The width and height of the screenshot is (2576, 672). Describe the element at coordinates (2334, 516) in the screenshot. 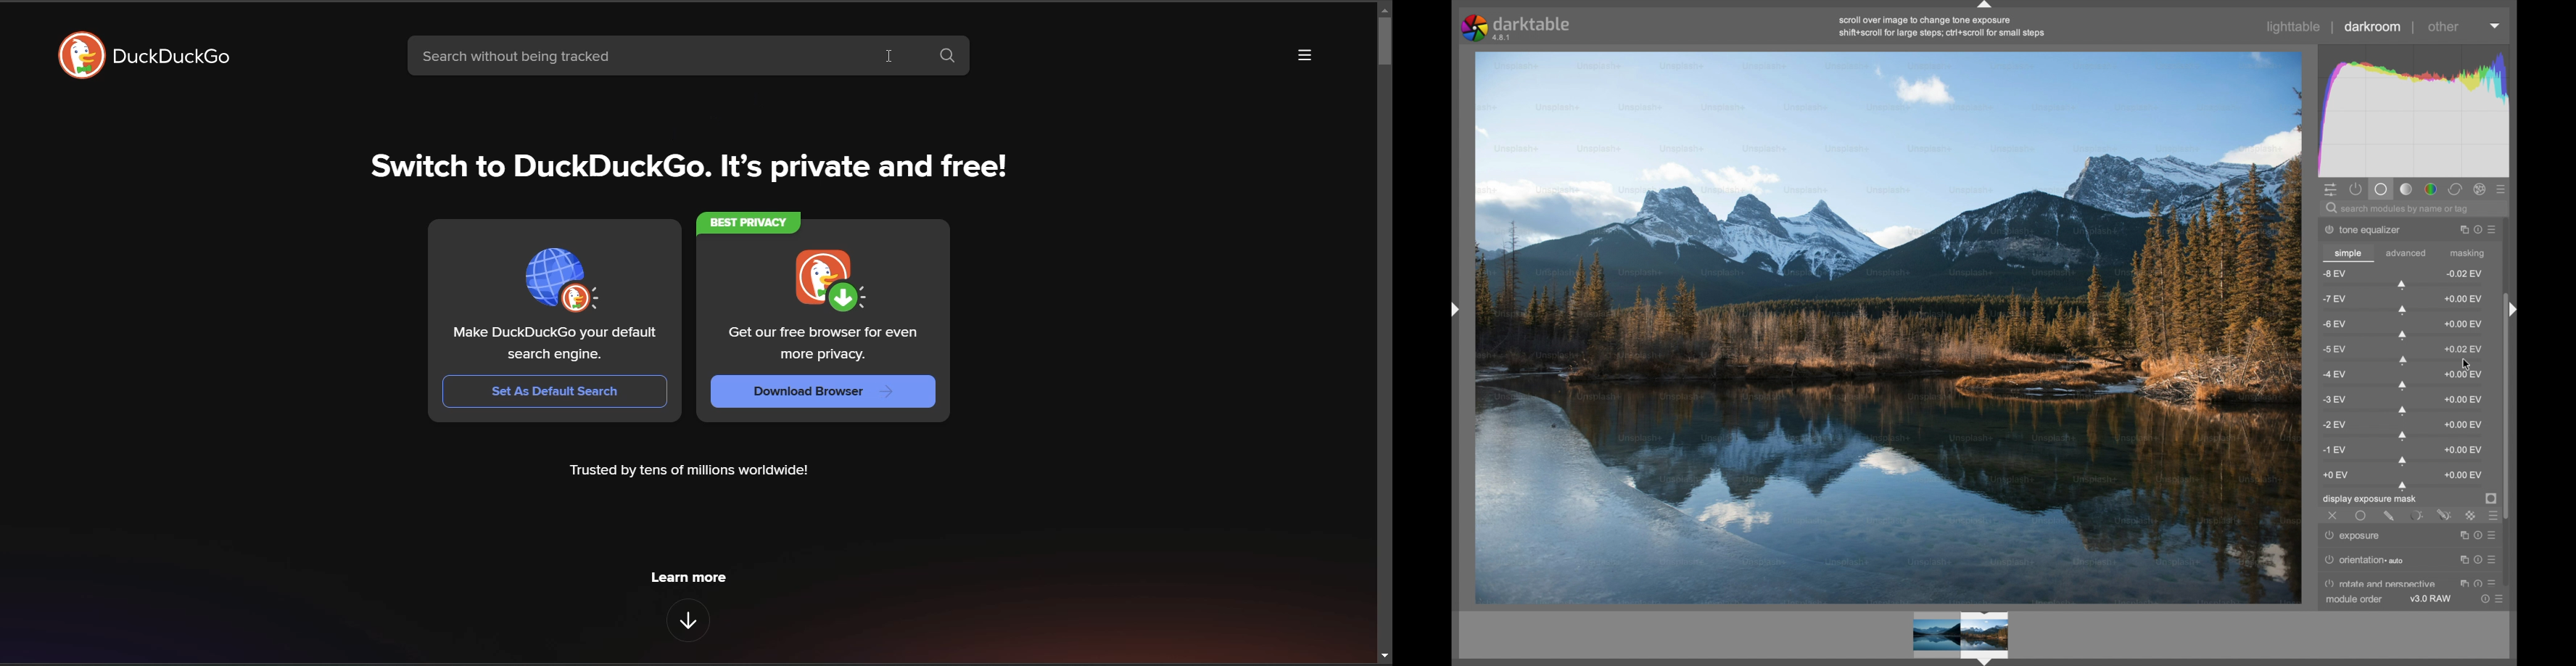

I see `off` at that location.